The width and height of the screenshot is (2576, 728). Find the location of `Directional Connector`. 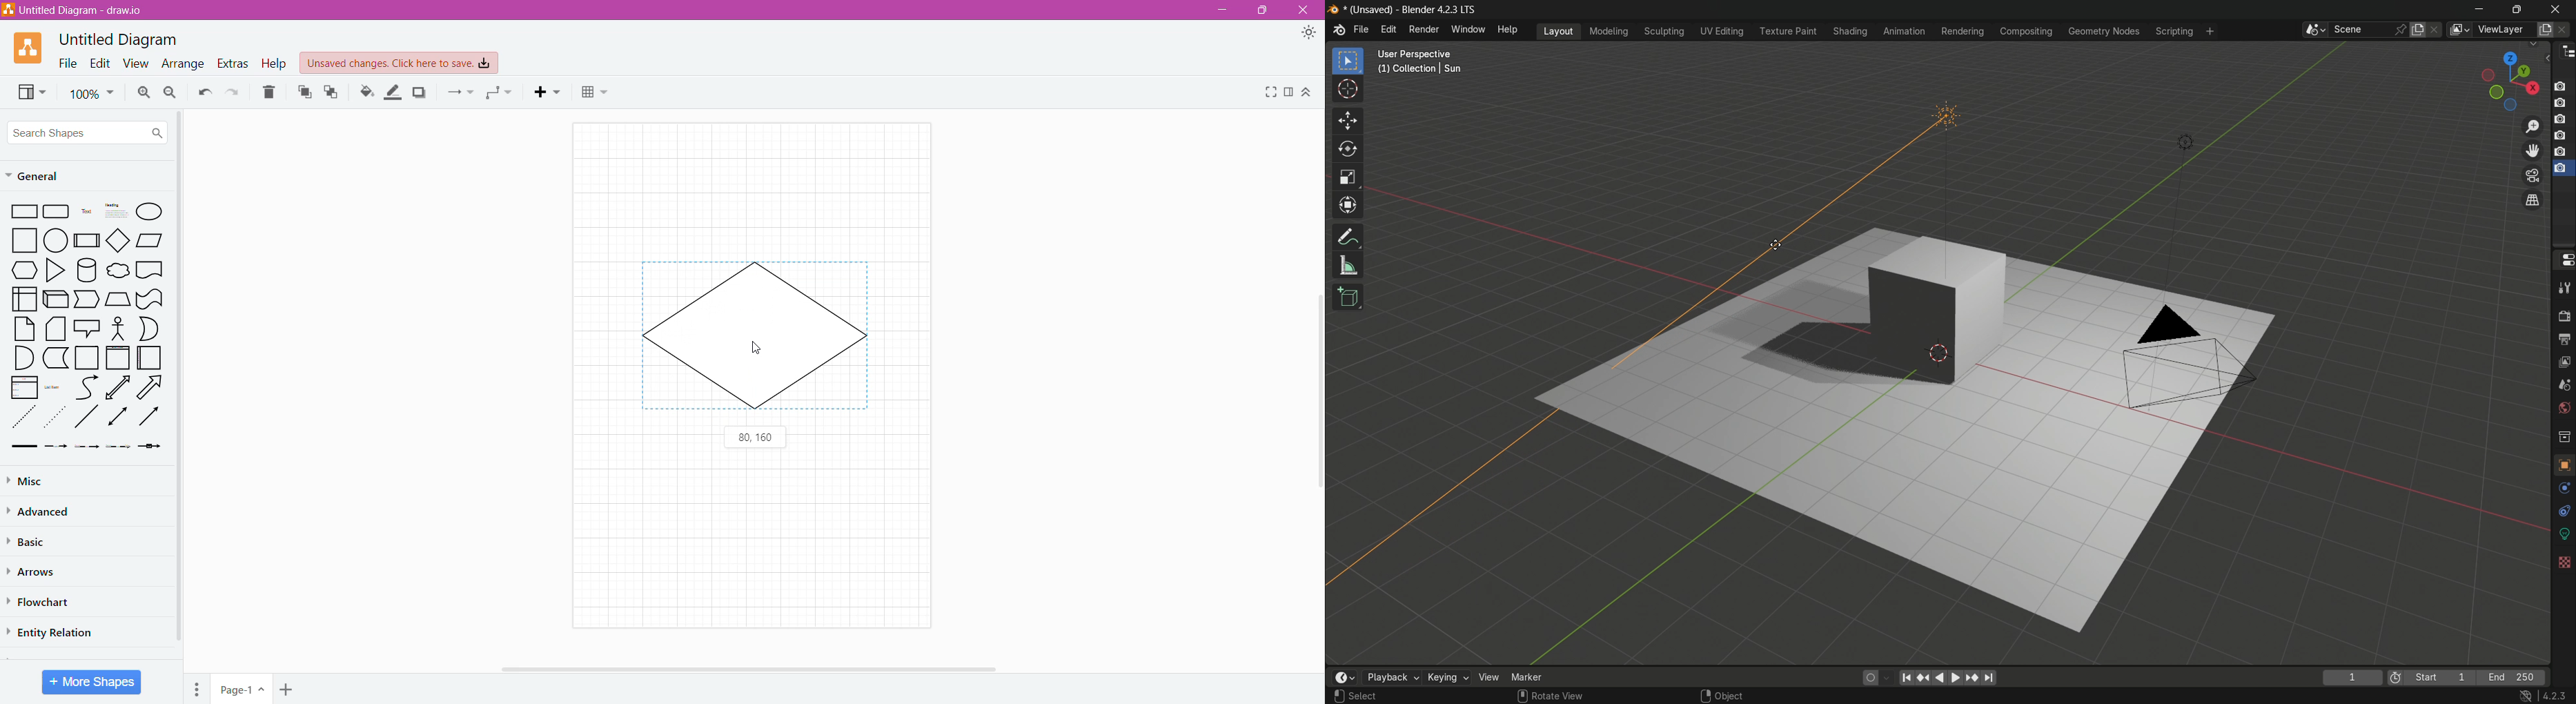

Directional Connector is located at coordinates (152, 420).